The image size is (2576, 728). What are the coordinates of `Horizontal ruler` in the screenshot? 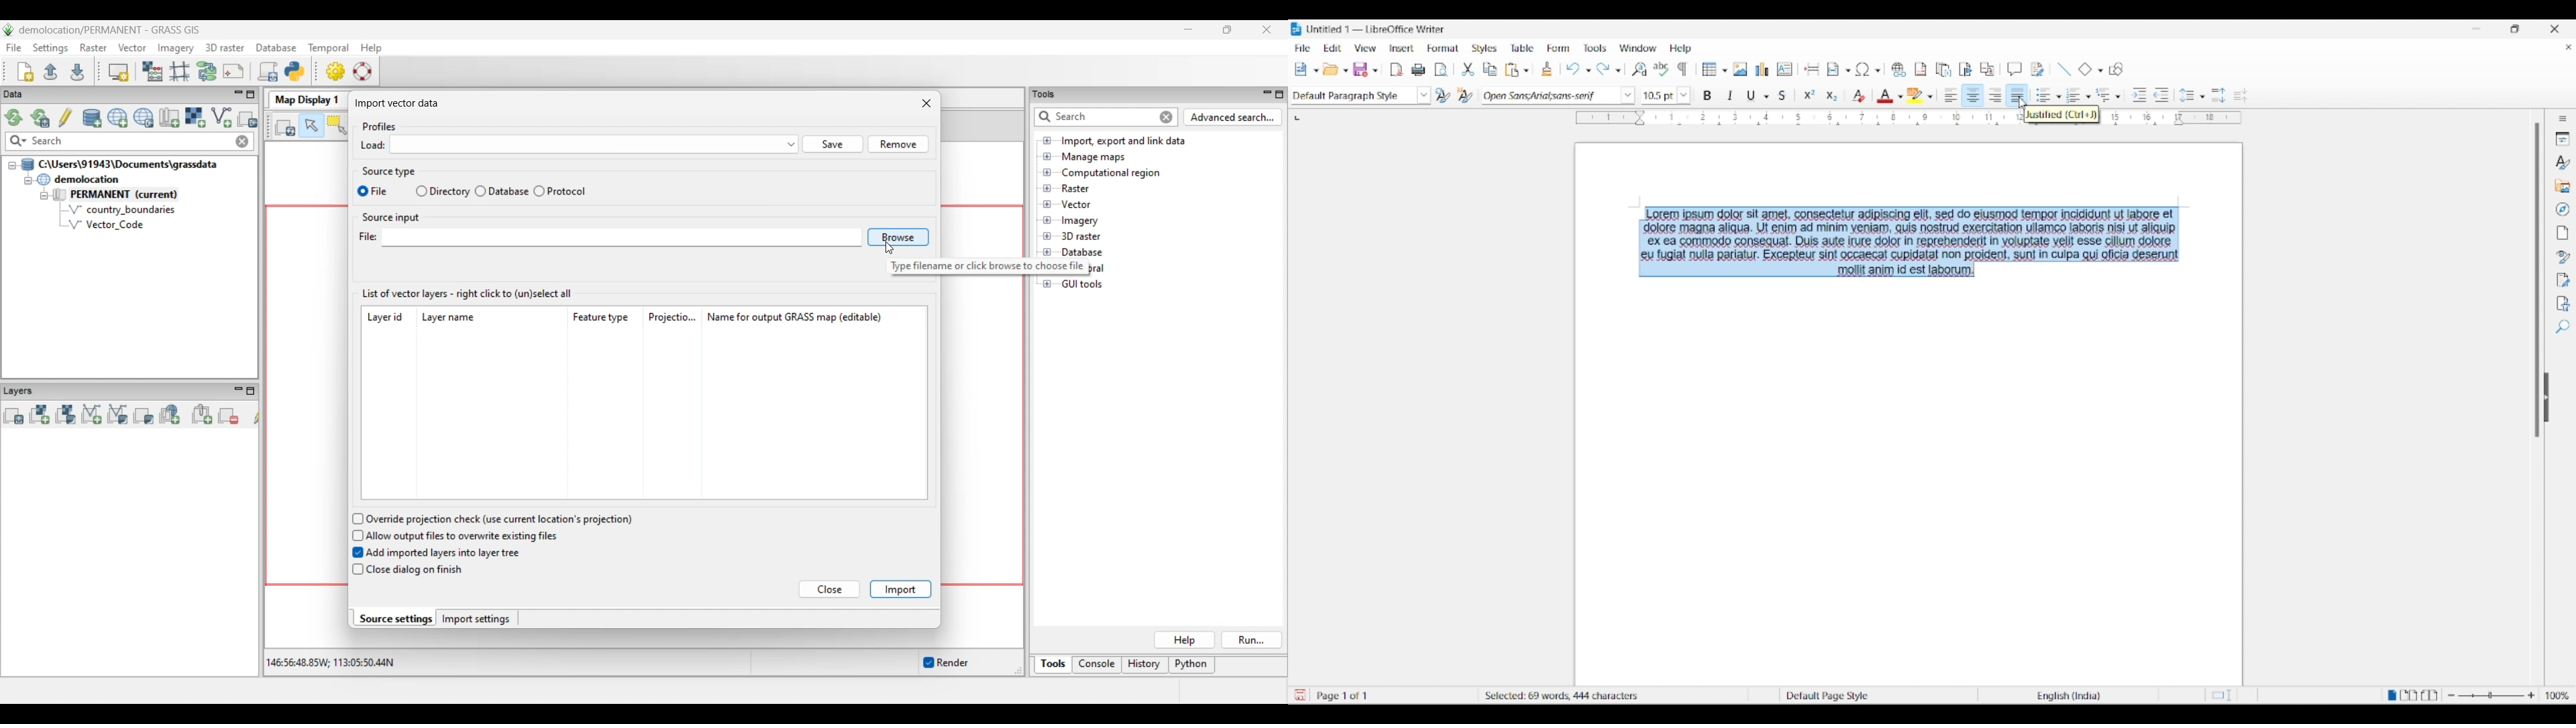 It's located at (1786, 116).